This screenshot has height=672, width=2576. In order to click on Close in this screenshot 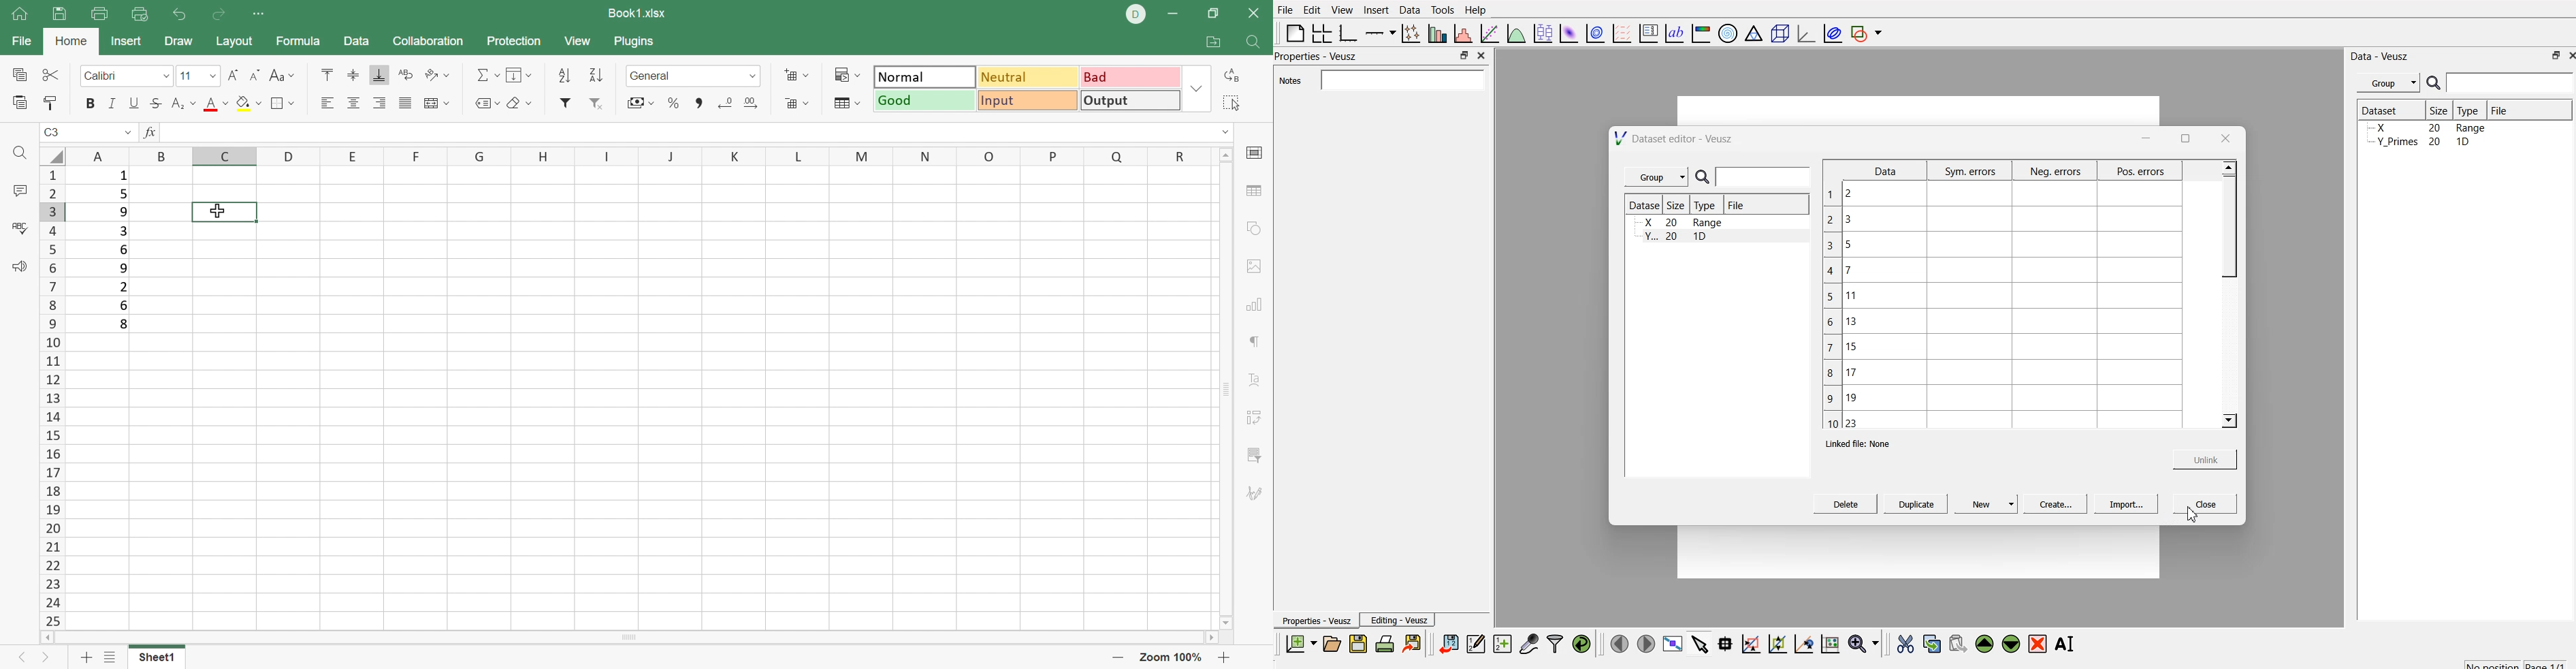, I will do `click(1257, 13)`.